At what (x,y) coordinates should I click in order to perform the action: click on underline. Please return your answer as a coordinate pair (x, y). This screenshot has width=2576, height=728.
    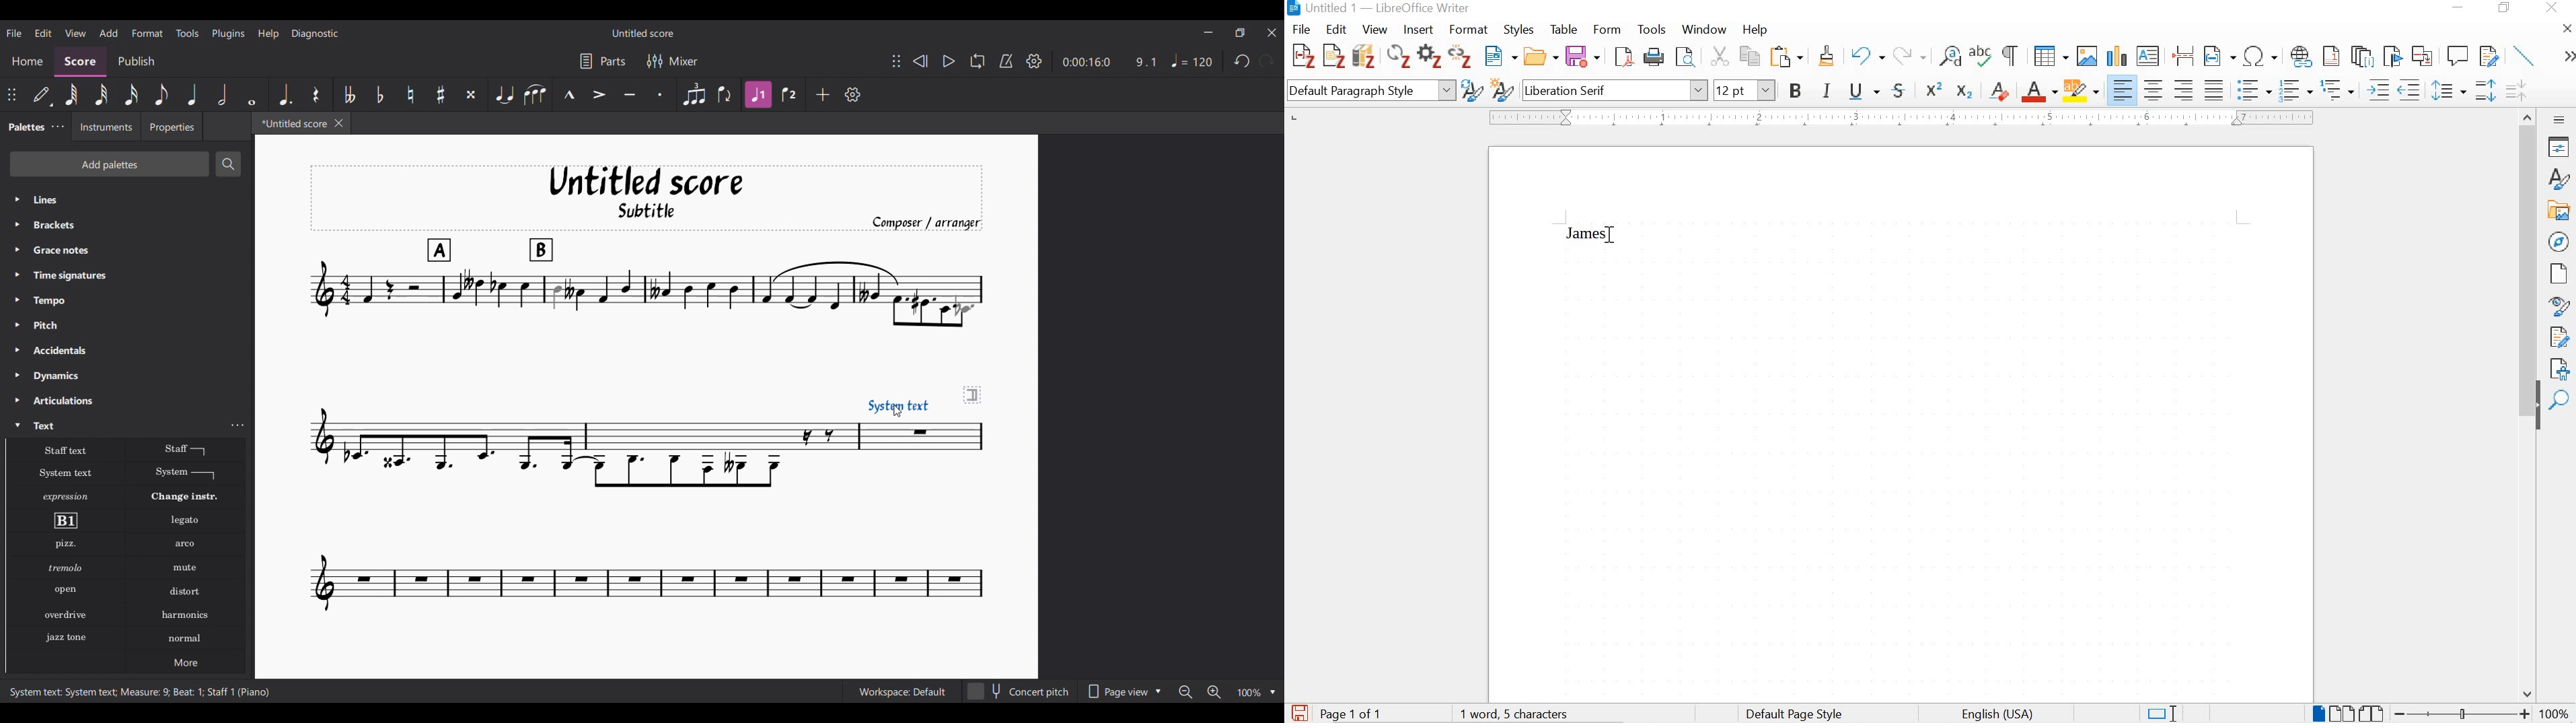
    Looking at the image, I should click on (1864, 92).